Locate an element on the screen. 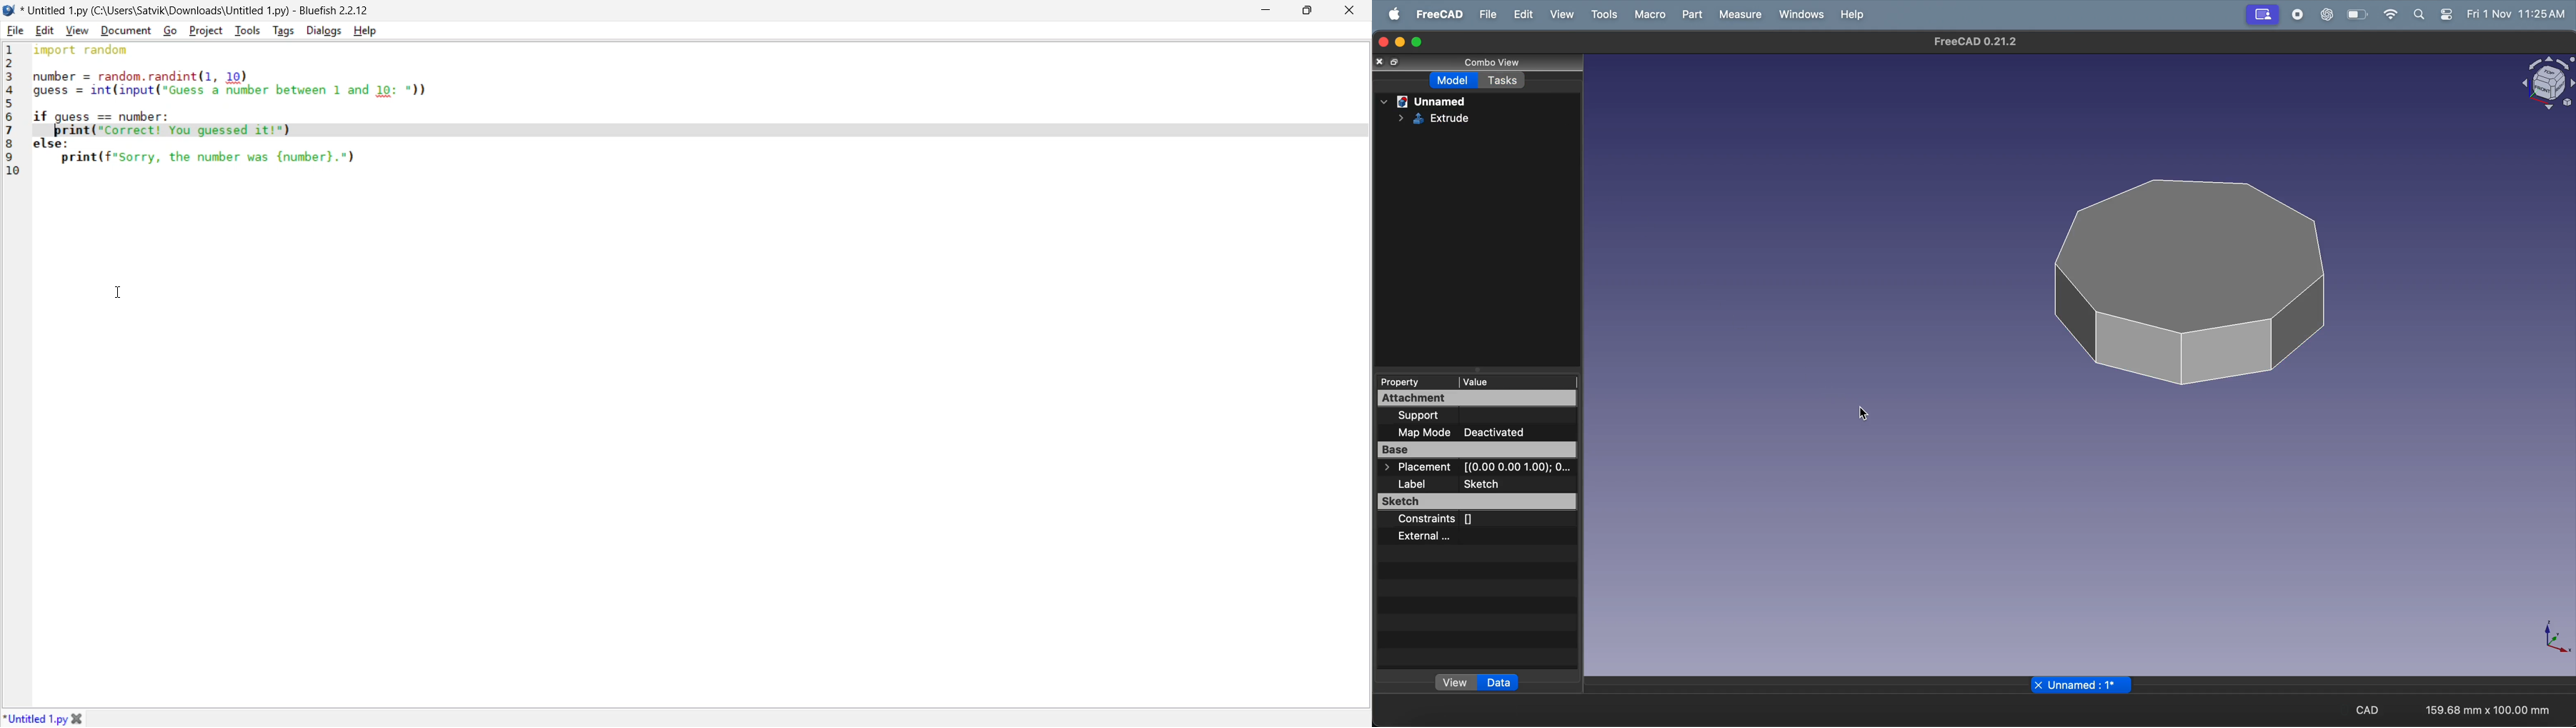 The height and width of the screenshot is (728, 2576). closing window is located at coordinates (1383, 43).